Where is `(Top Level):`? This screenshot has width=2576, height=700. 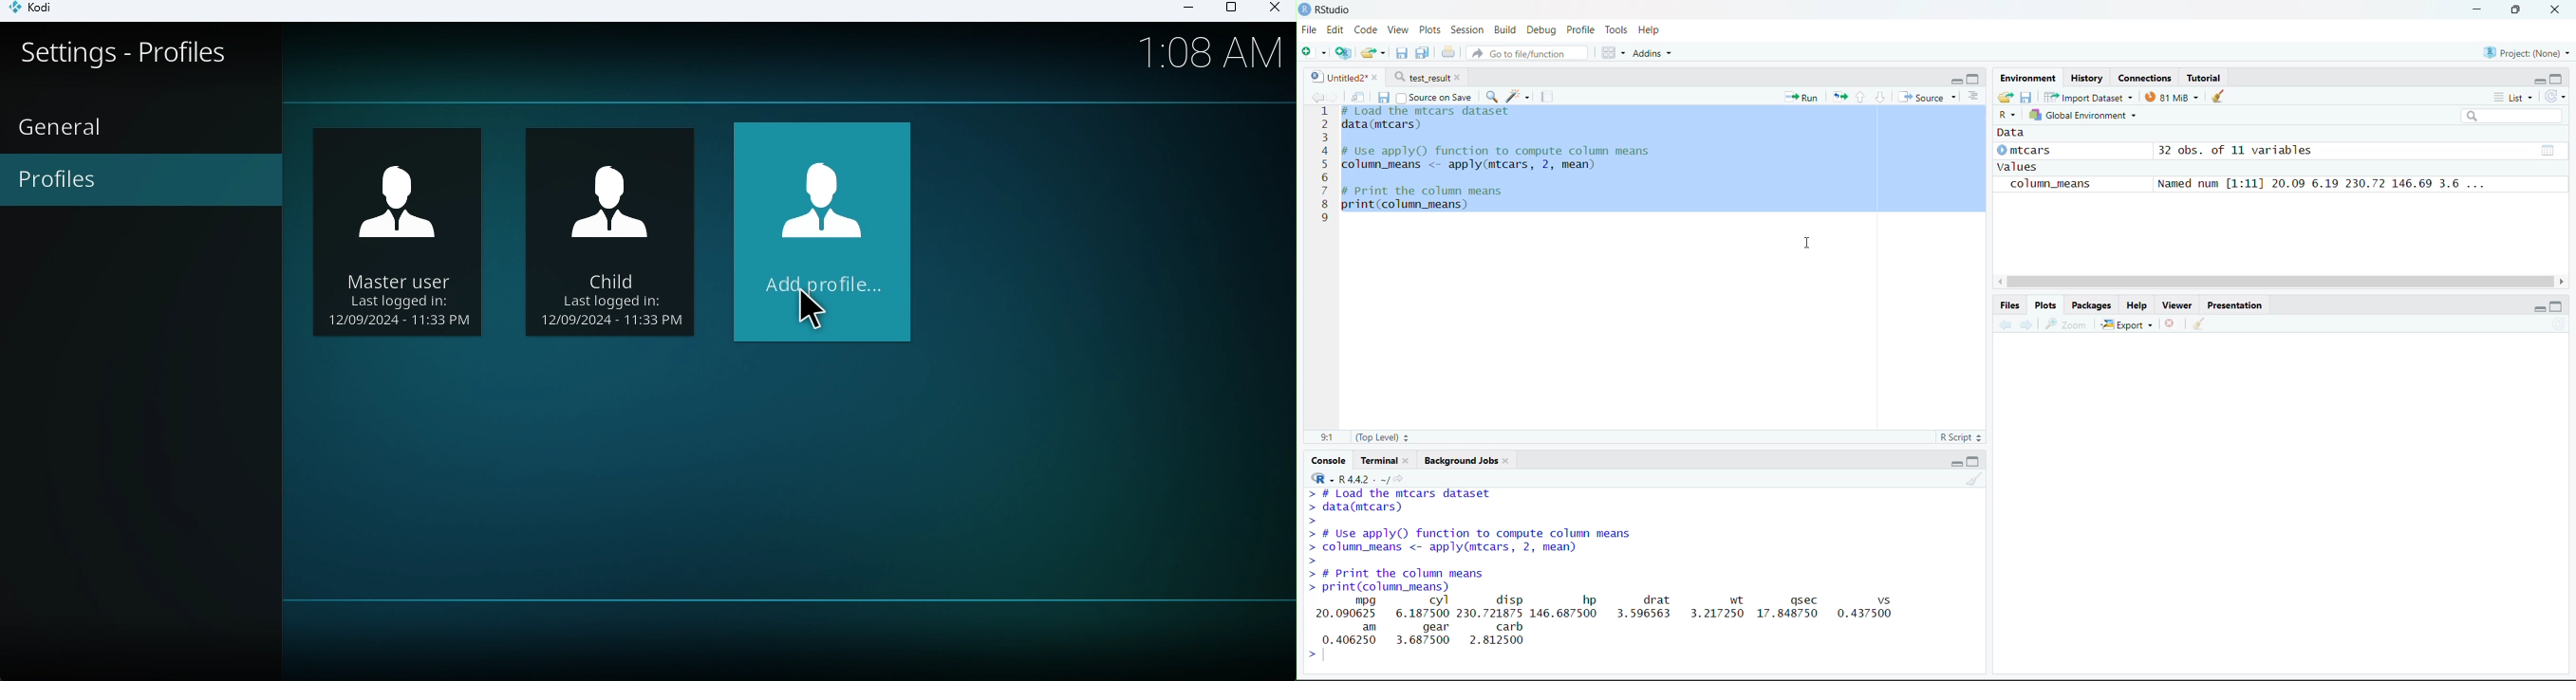
(Top Level): is located at coordinates (1384, 437).